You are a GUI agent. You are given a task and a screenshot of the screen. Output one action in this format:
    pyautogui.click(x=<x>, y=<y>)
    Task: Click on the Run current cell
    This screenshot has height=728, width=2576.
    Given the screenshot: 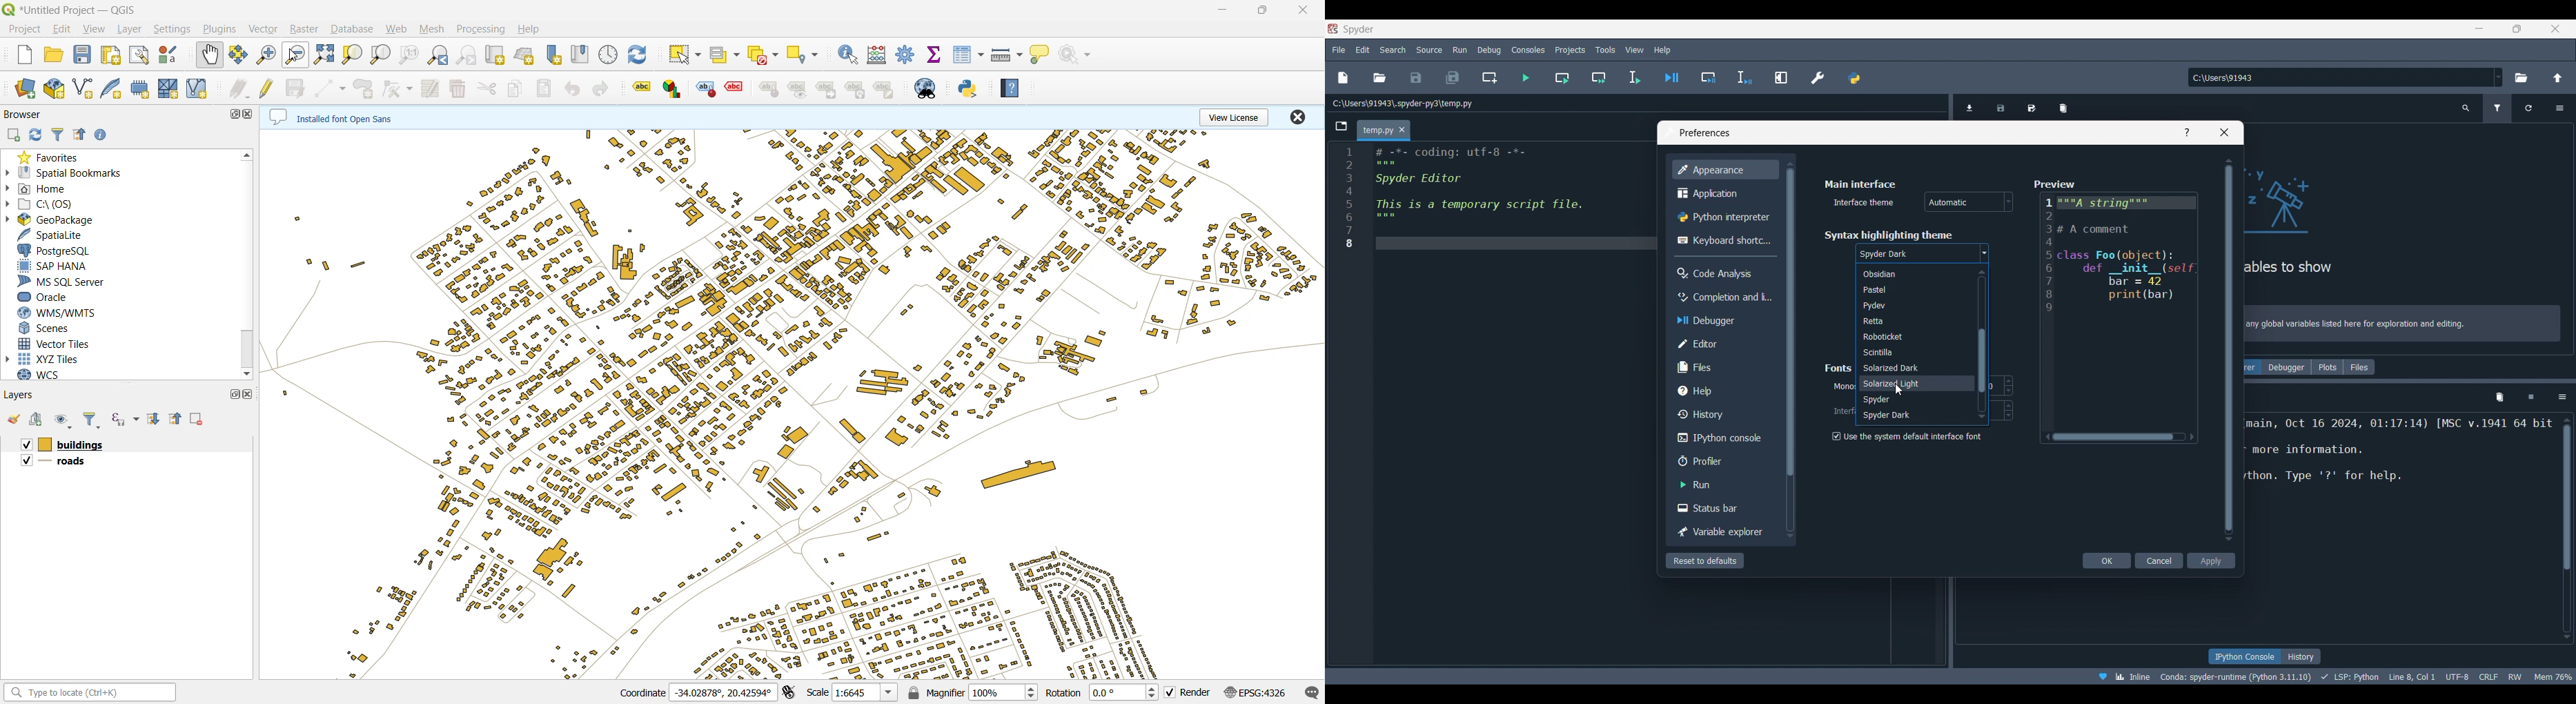 What is the action you would take?
    pyautogui.click(x=1561, y=78)
    